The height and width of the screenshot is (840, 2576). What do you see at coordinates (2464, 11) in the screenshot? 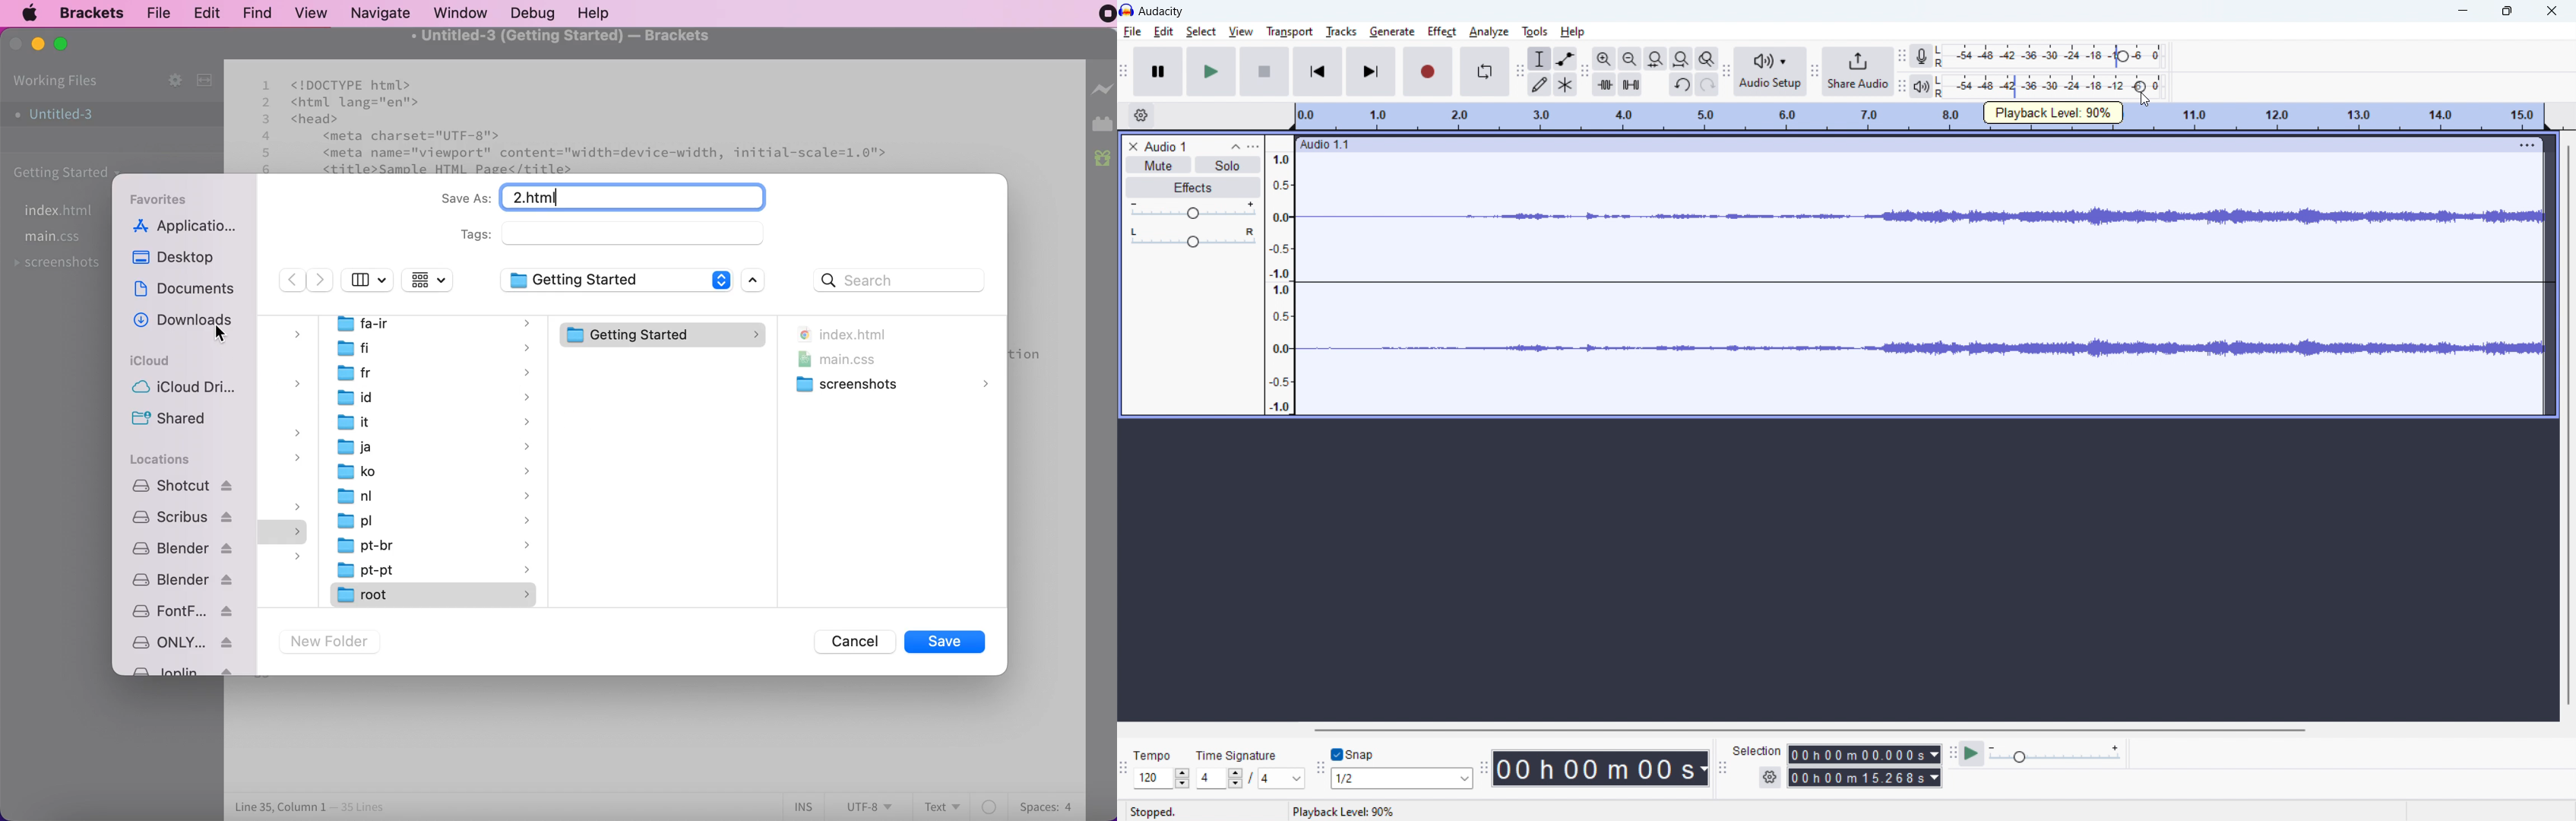
I see `minimize` at bounding box center [2464, 11].